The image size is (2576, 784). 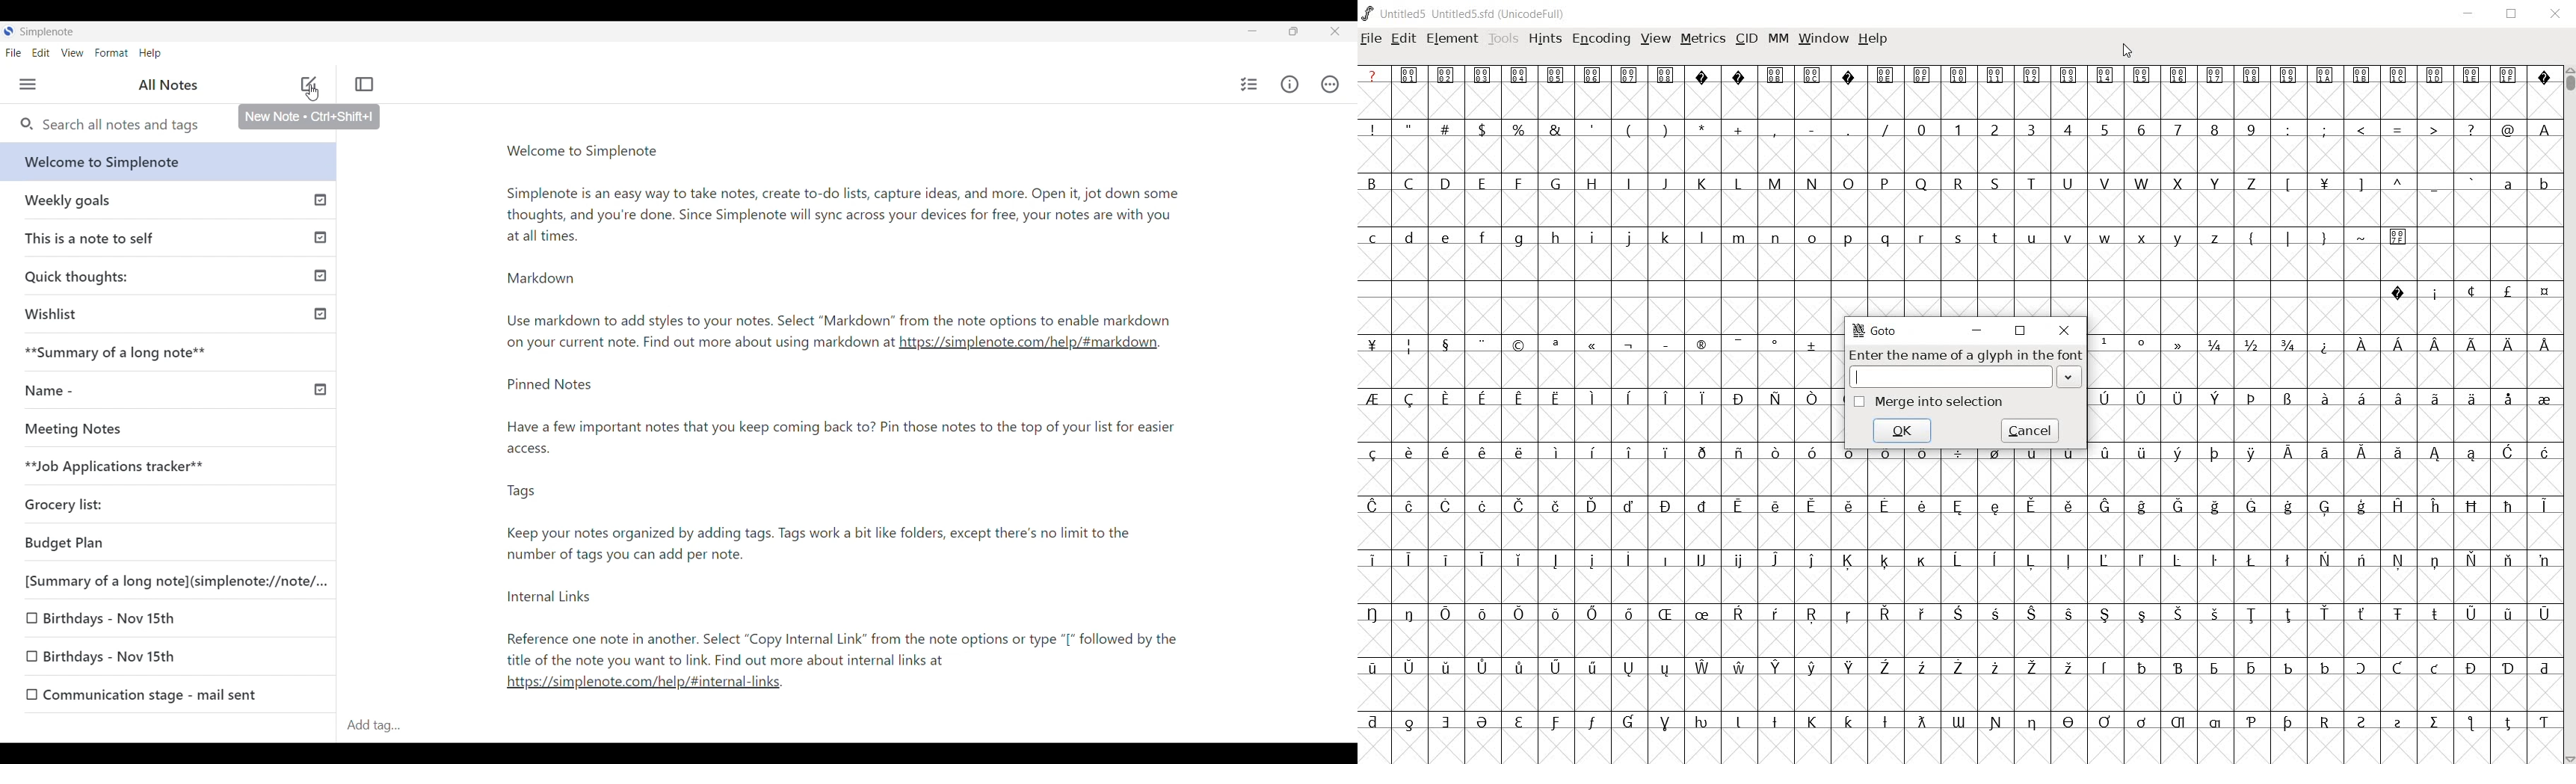 I want to click on b, so click(x=2542, y=183).